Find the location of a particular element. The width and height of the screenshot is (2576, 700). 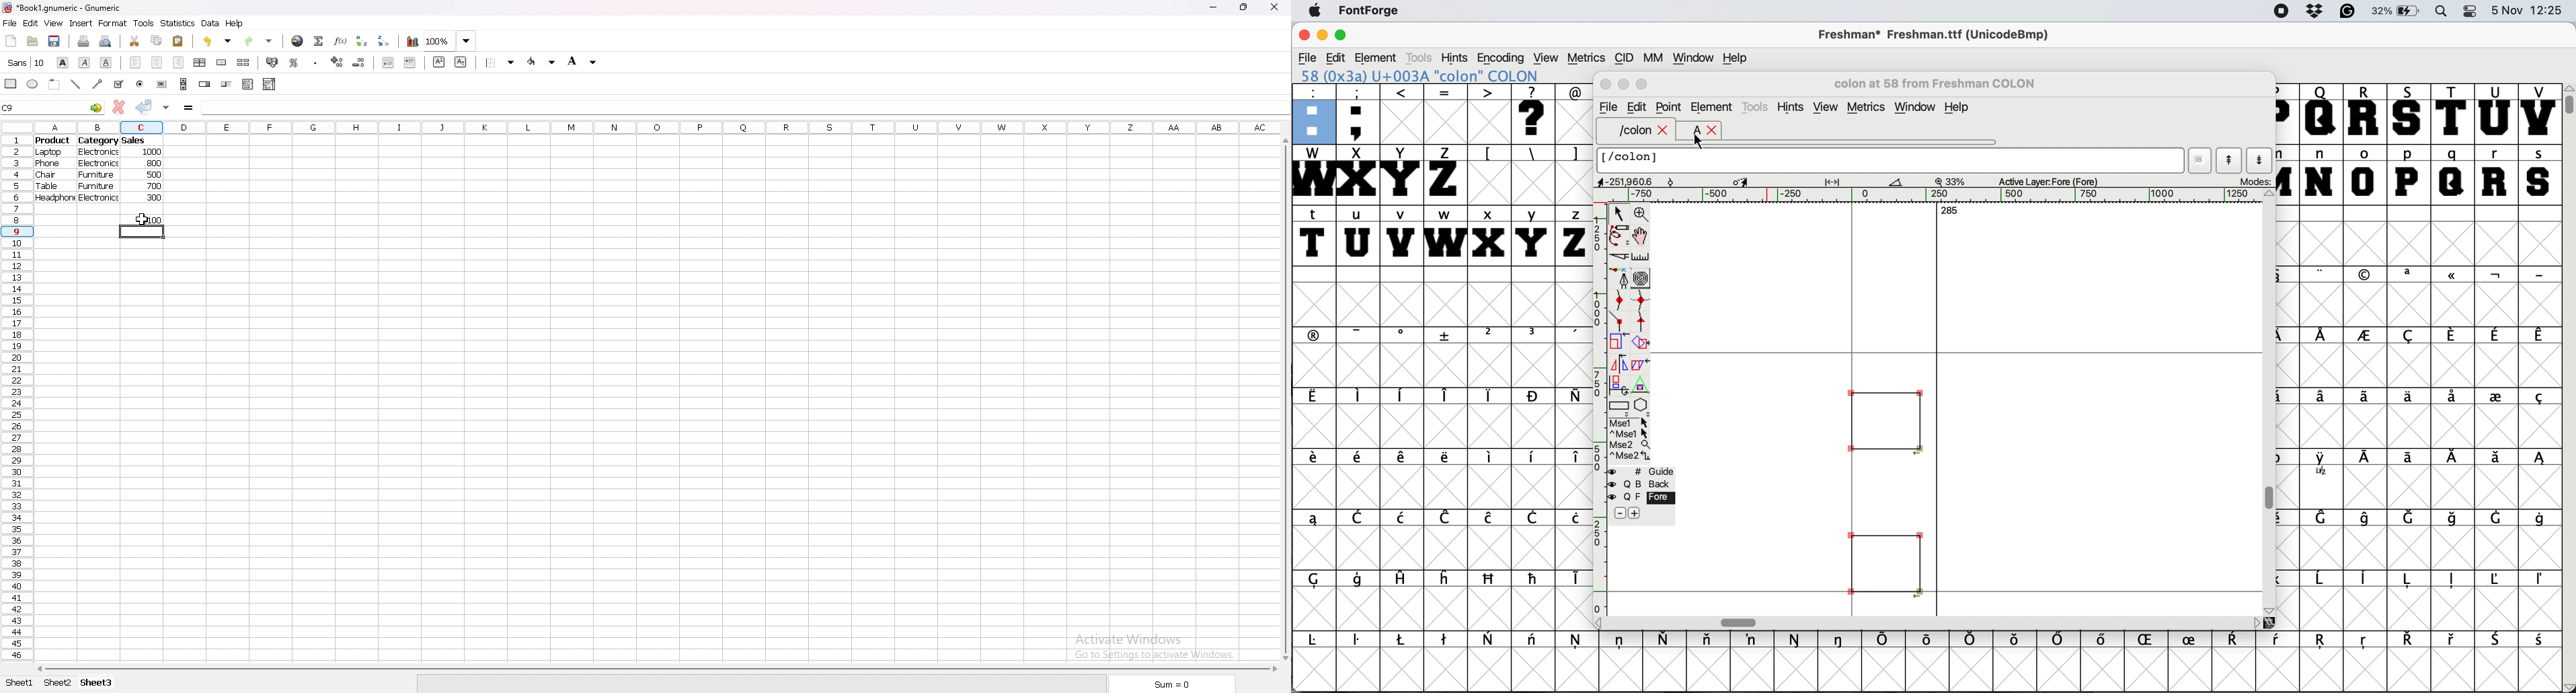

line is located at coordinates (76, 85).